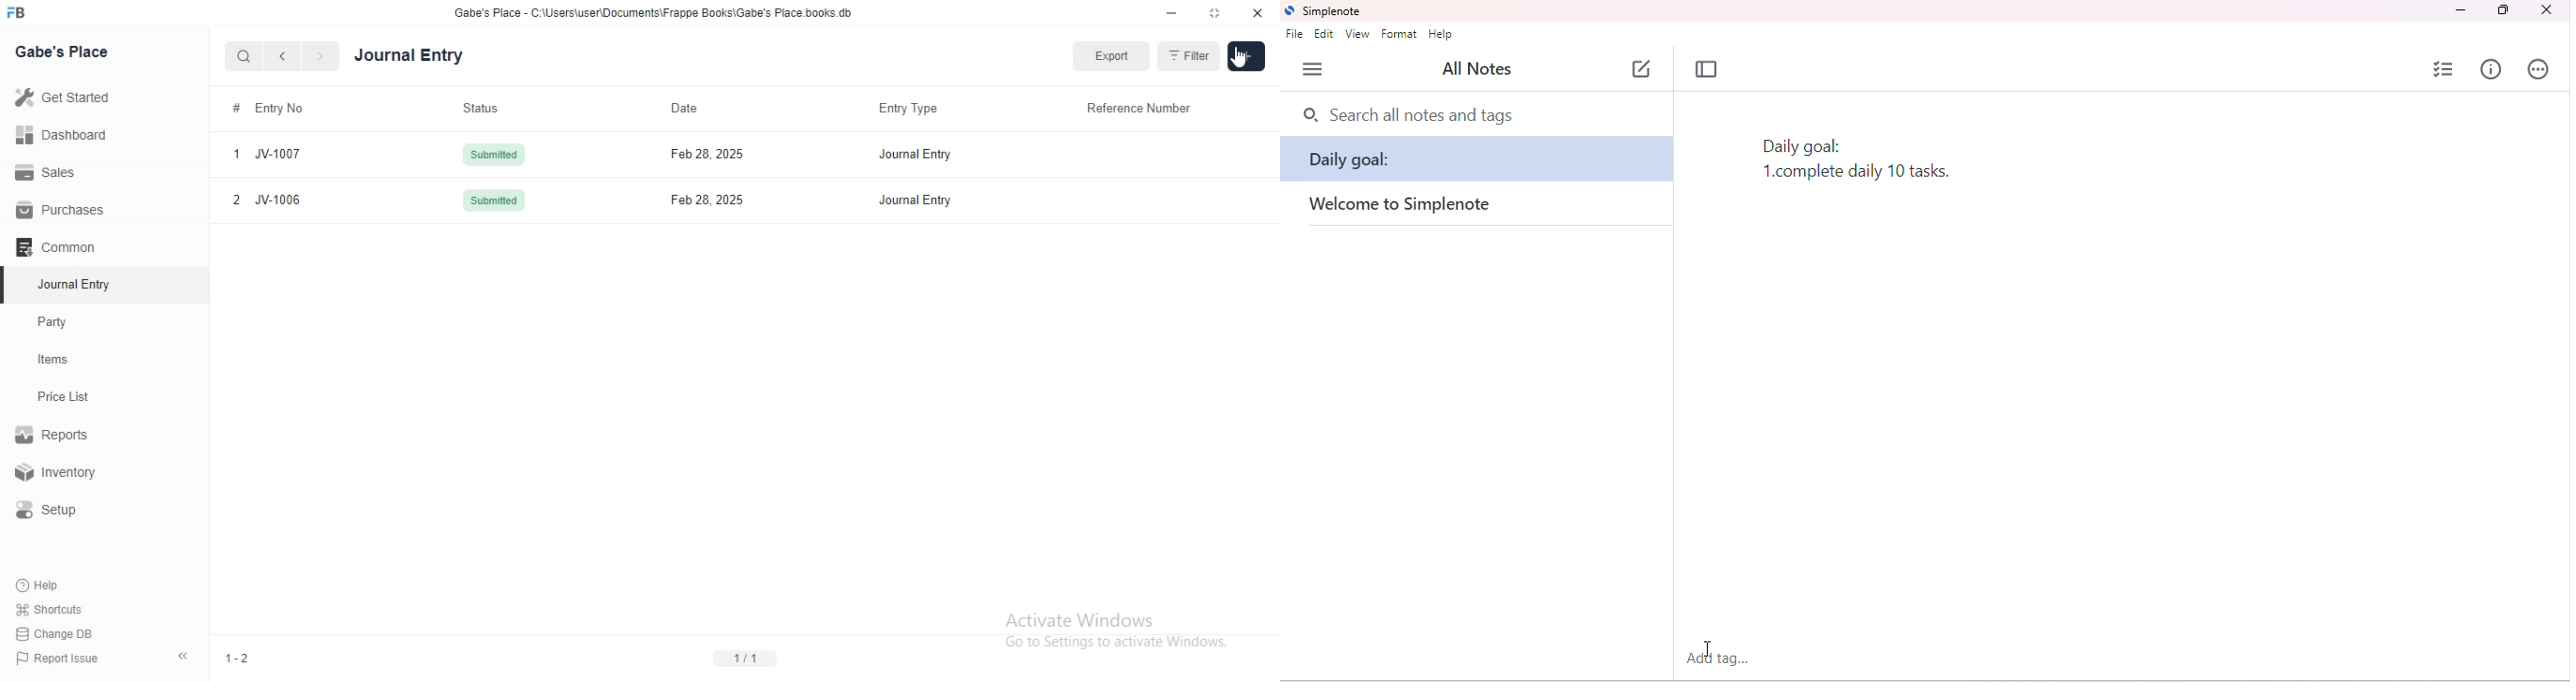 The width and height of the screenshot is (2576, 700). What do you see at coordinates (54, 510) in the screenshot?
I see `Setup` at bounding box center [54, 510].